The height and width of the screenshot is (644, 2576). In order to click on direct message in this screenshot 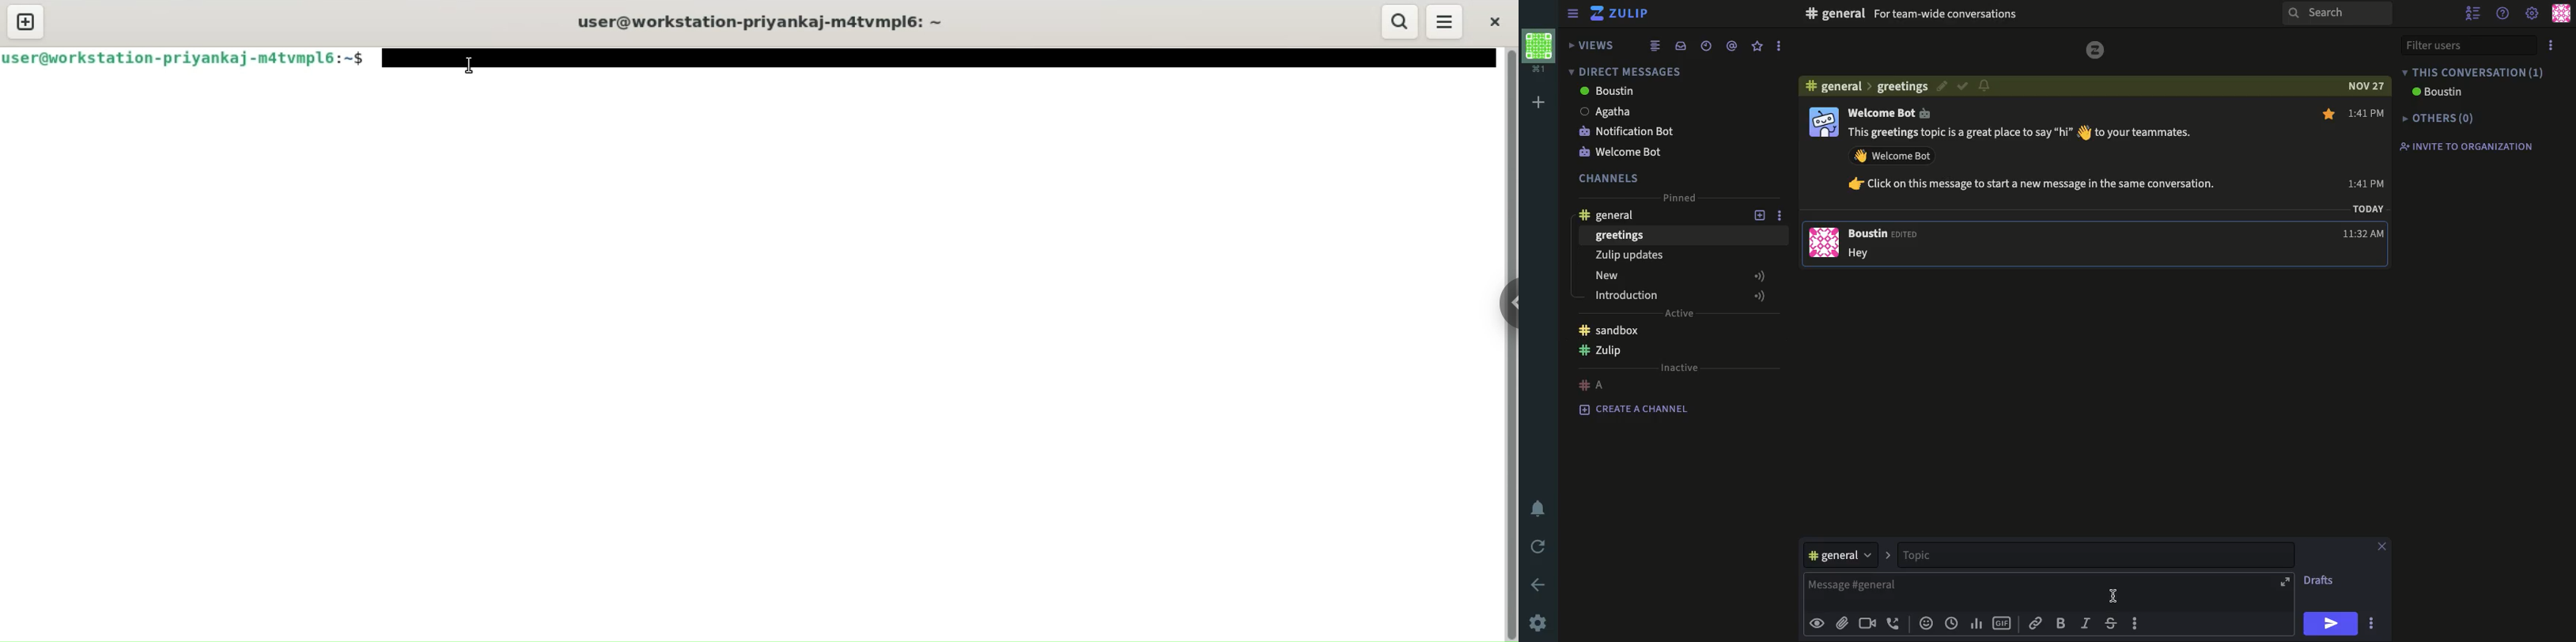, I will do `click(1623, 71)`.